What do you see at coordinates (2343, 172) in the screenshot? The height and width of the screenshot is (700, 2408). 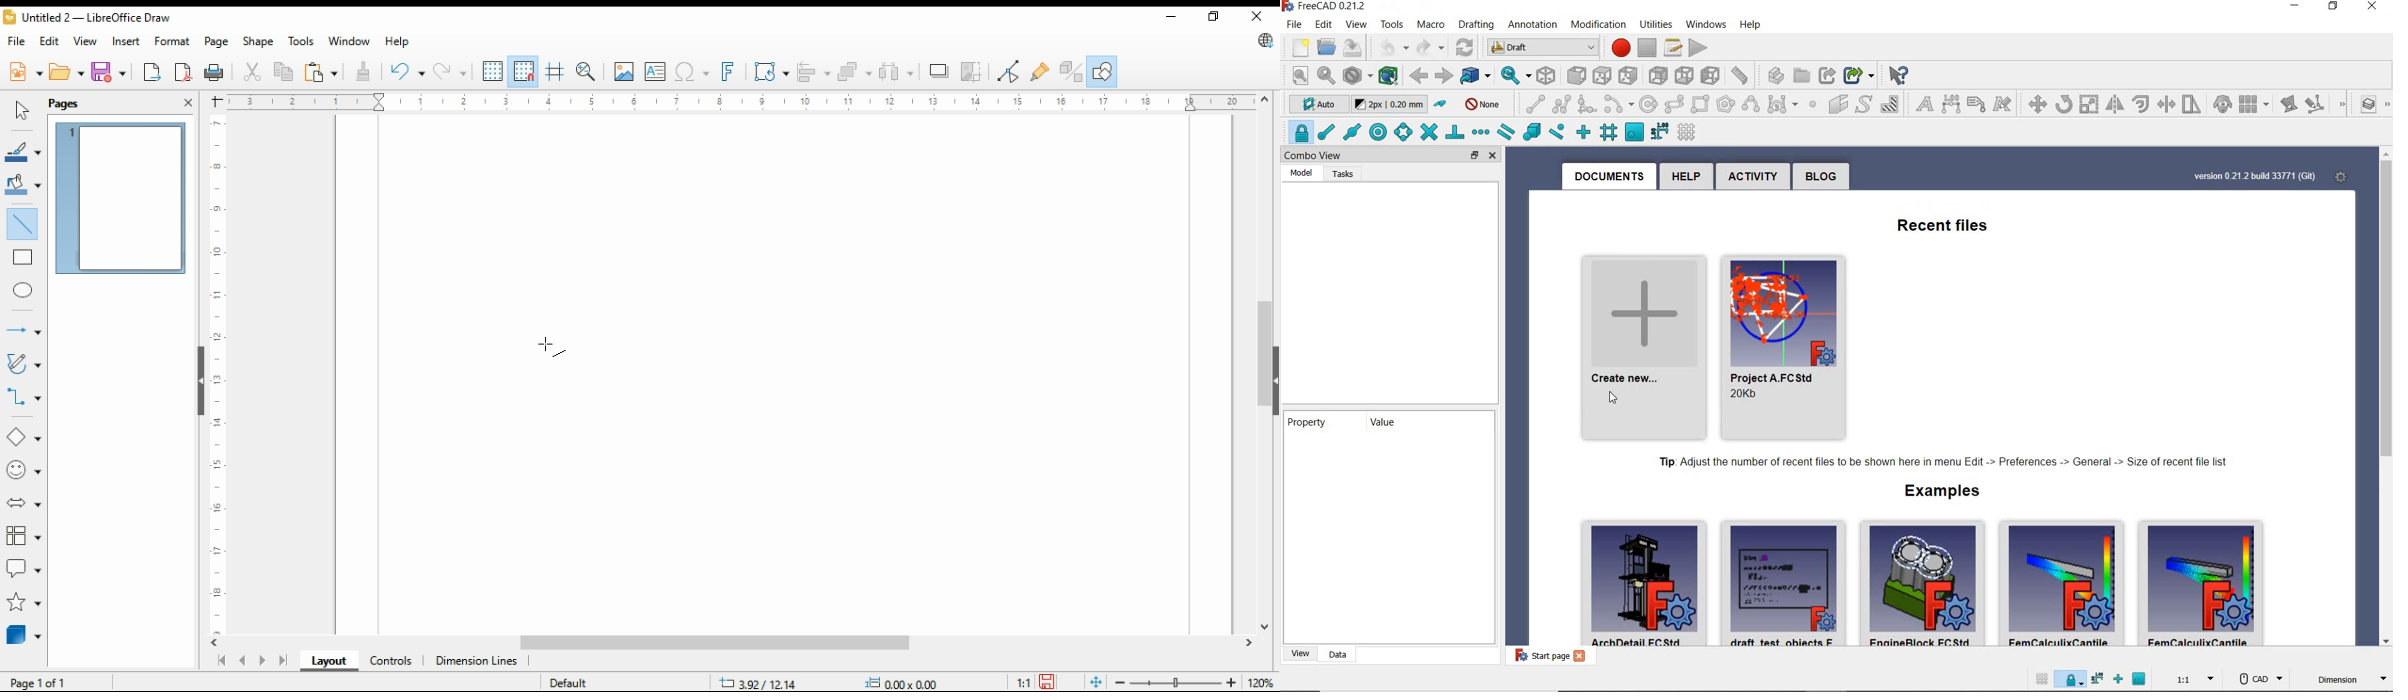 I see `settings` at bounding box center [2343, 172].